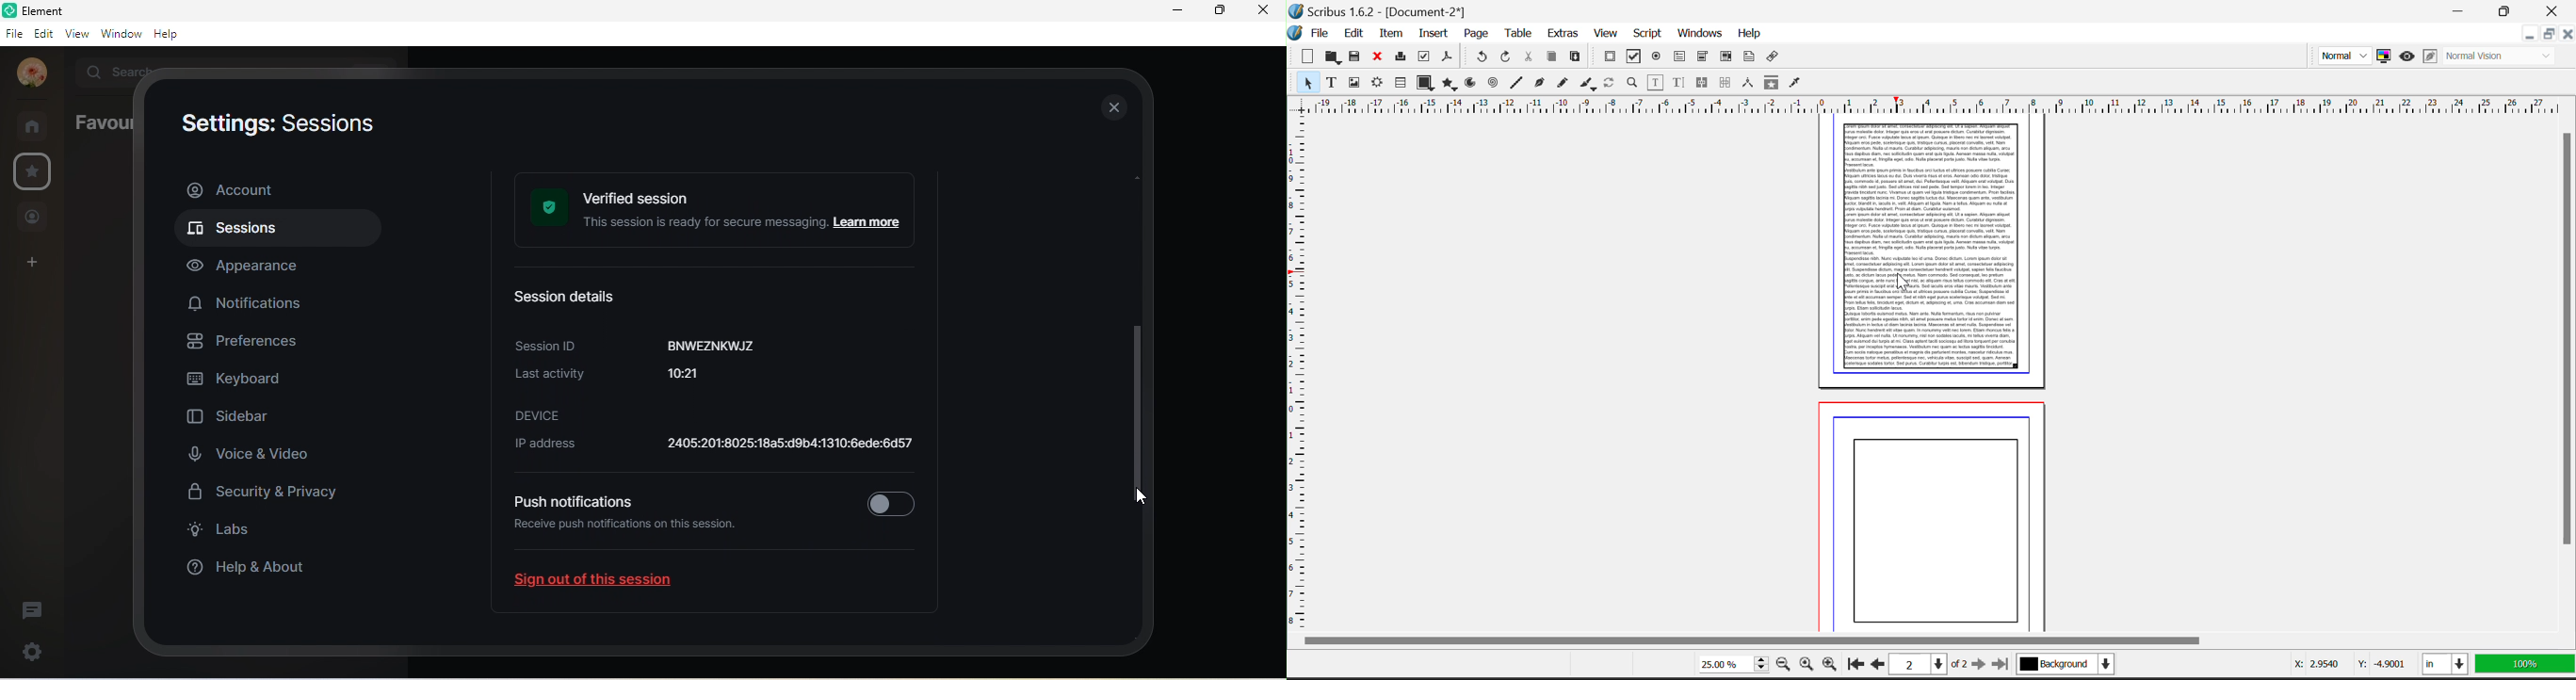  I want to click on settings, so click(35, 170).